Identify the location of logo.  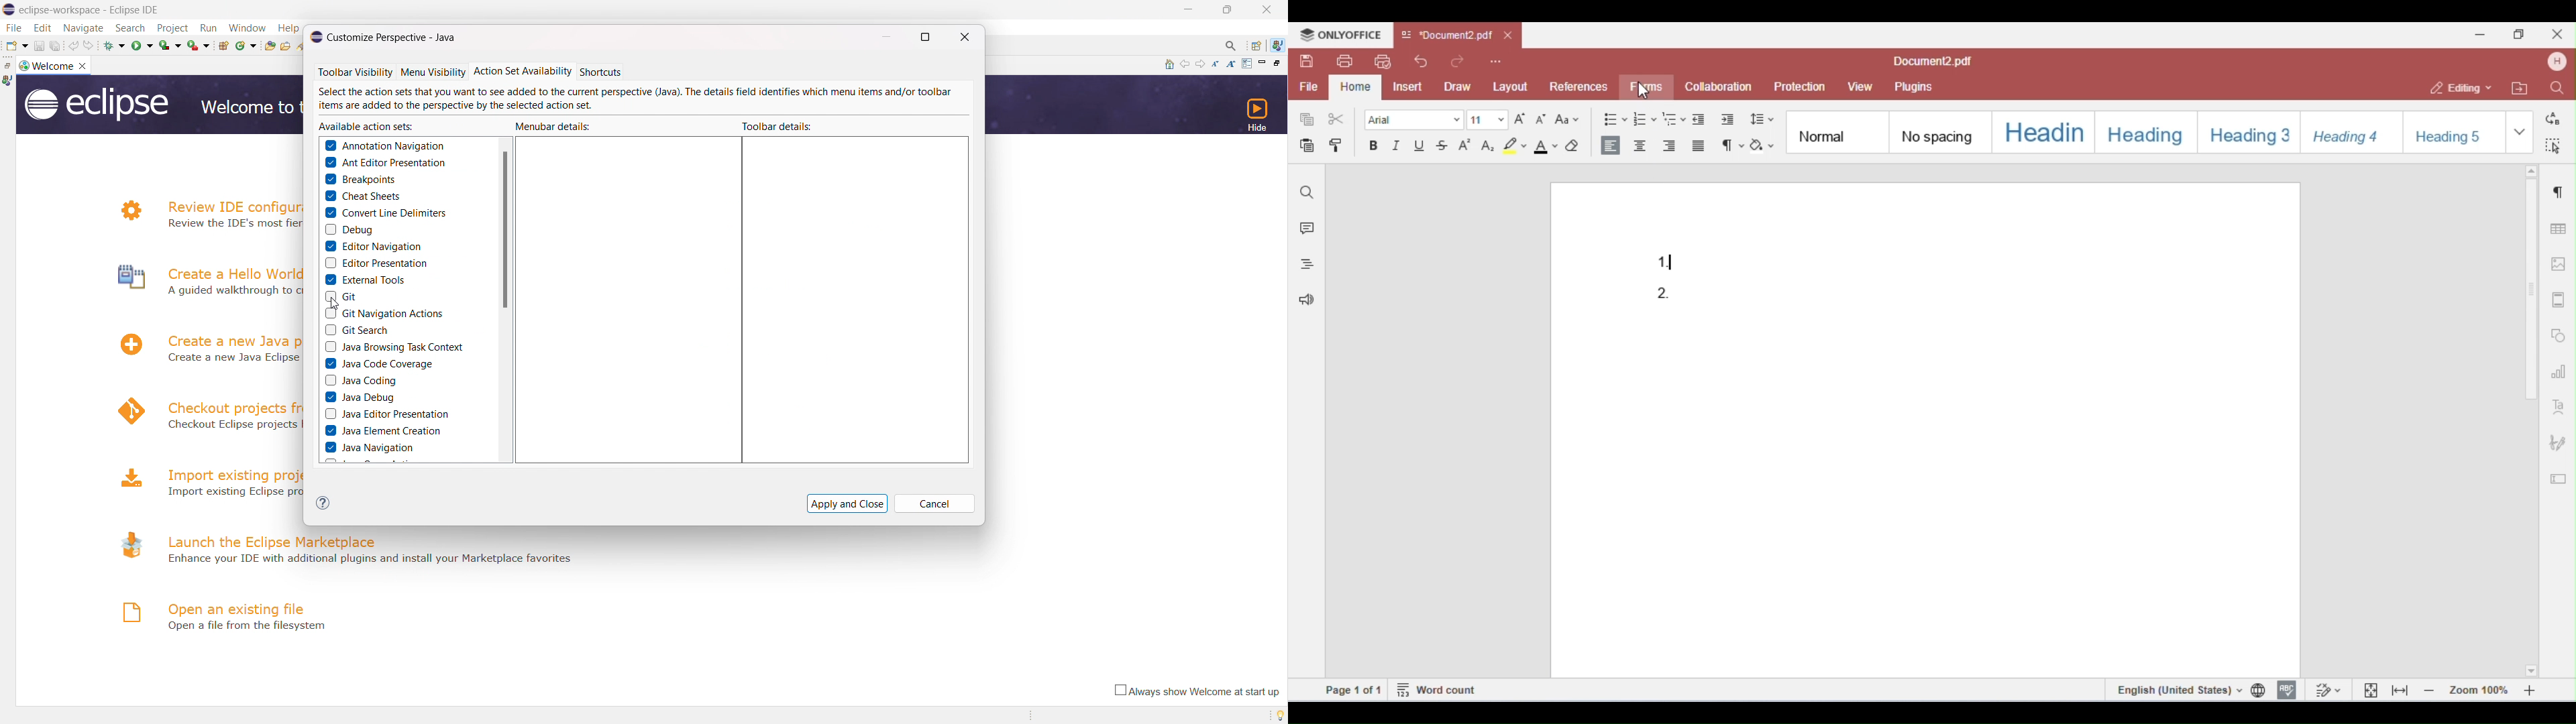
(95, 105).